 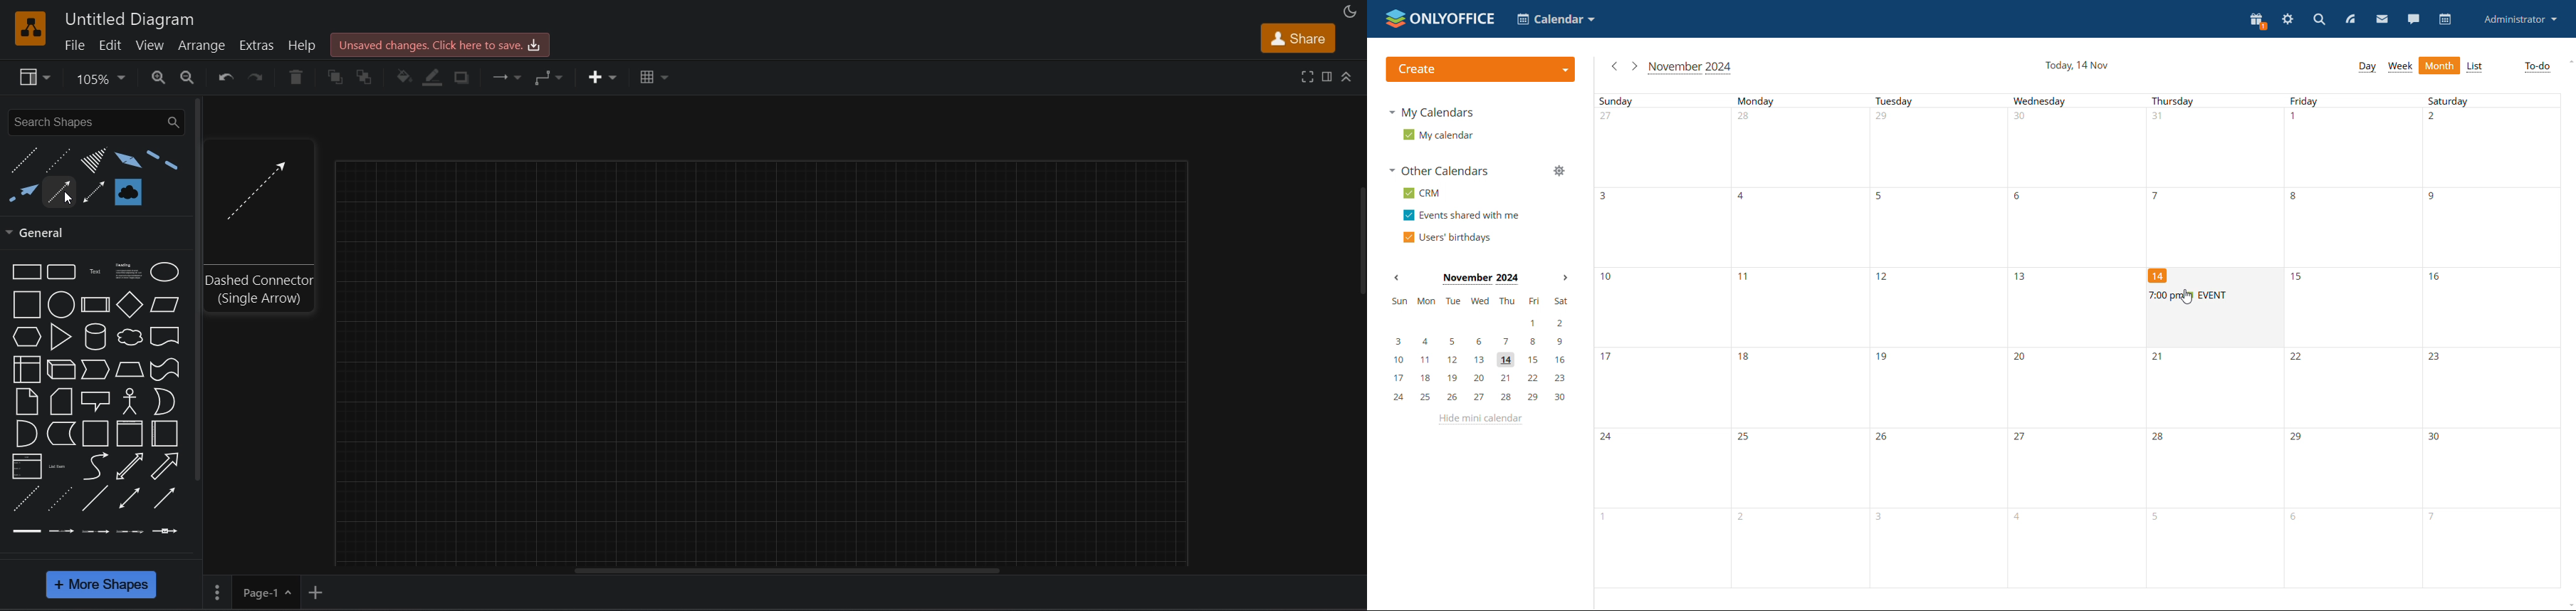 I want to click on vertical scroll bar, so click(x=199, y=291).